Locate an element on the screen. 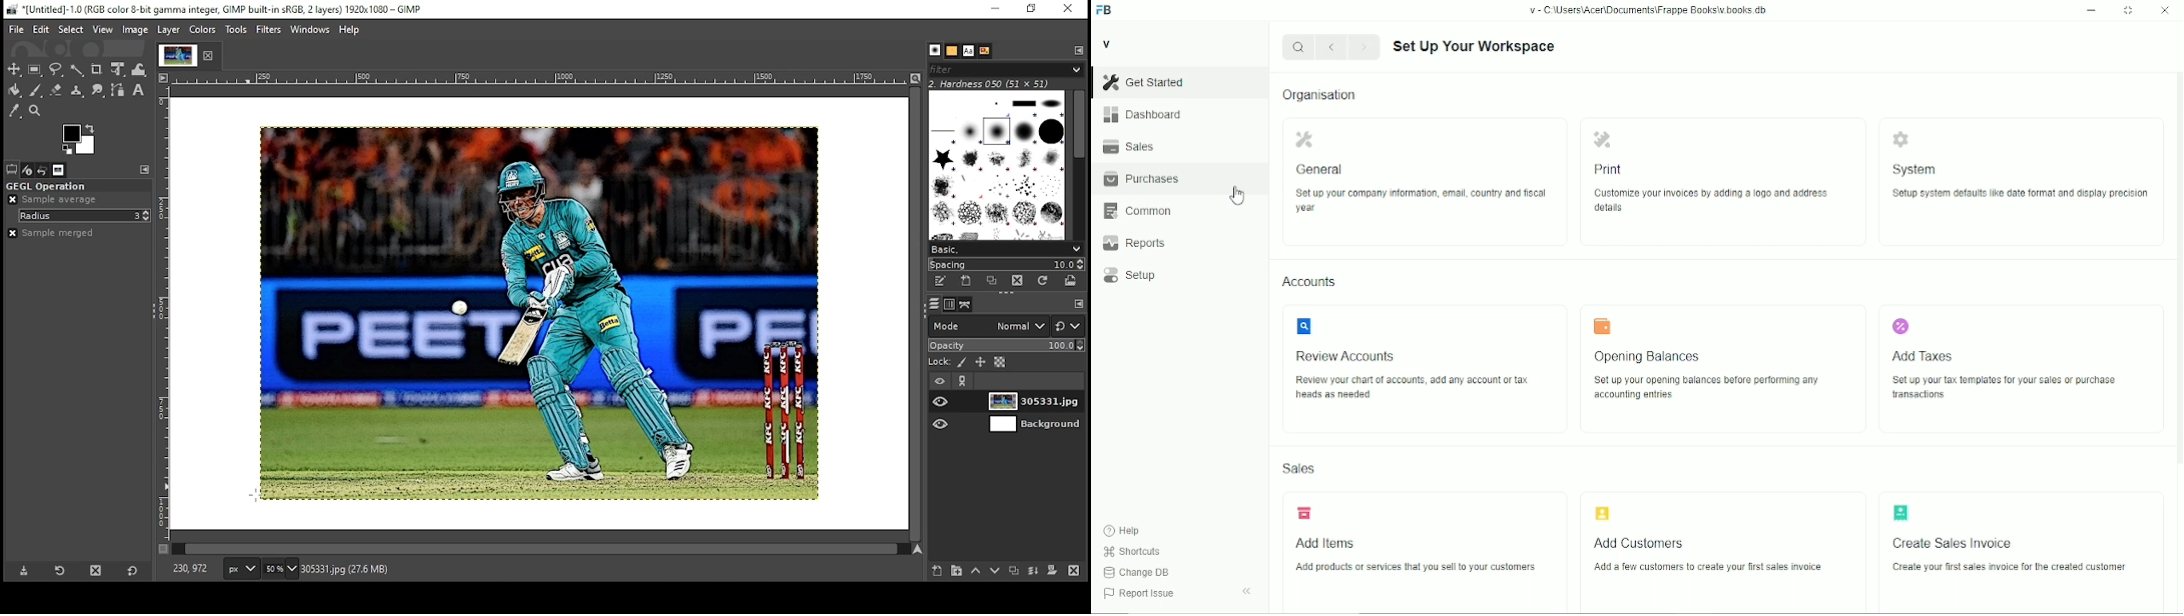 The image size is (2184, 616). Change dimension is located at coordinates (2128, 10).